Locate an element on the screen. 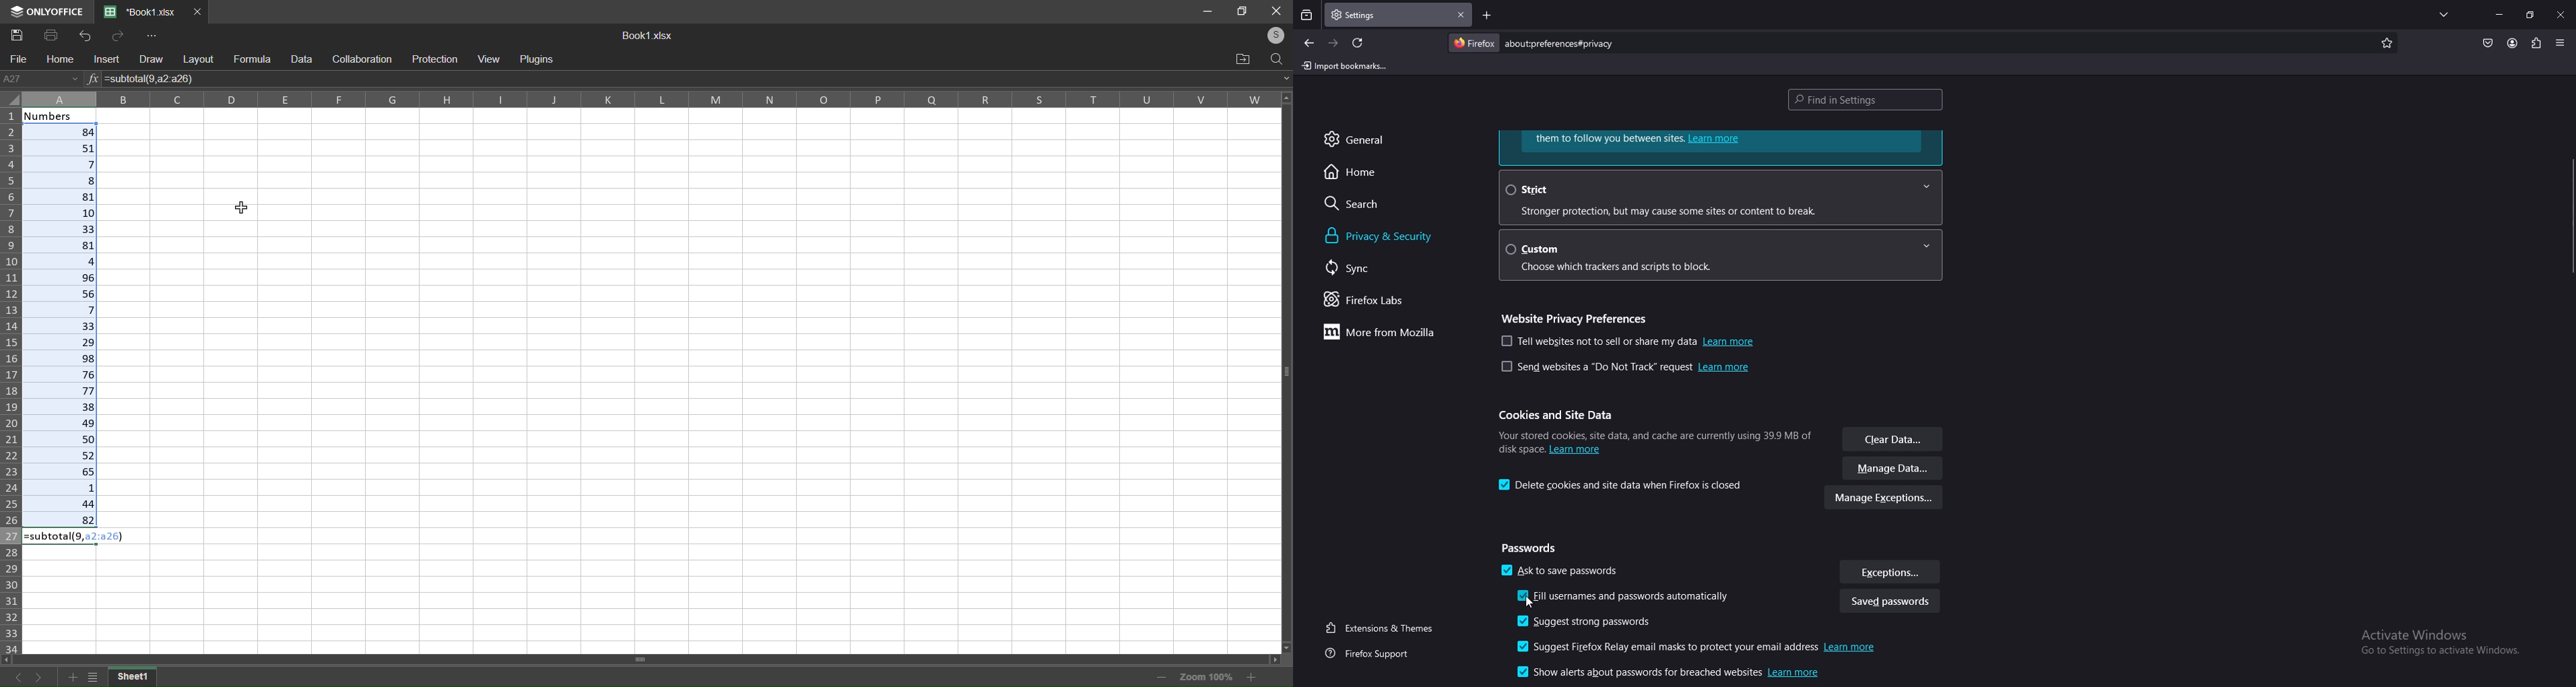 This screenshot has width=2576, height=700. *Book1.xlsx is located at coordinates (141, 12).